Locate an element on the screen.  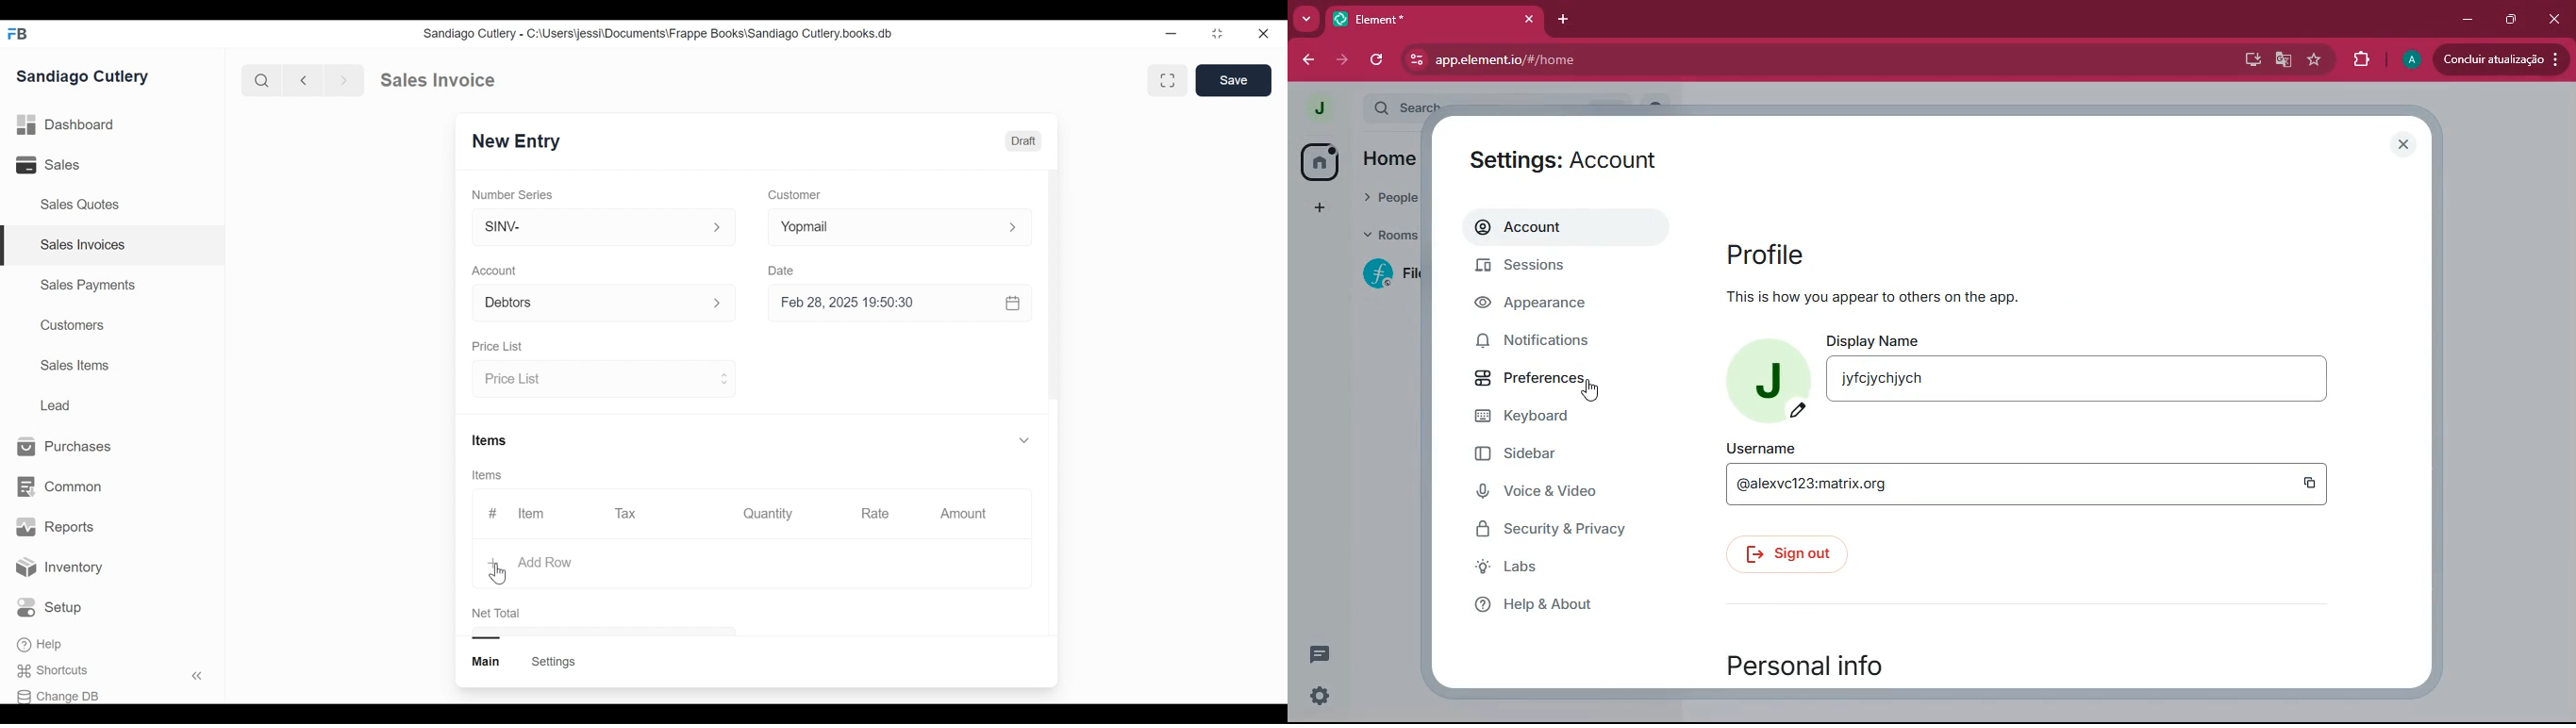
refresh is located at coordinates (1379, 60).